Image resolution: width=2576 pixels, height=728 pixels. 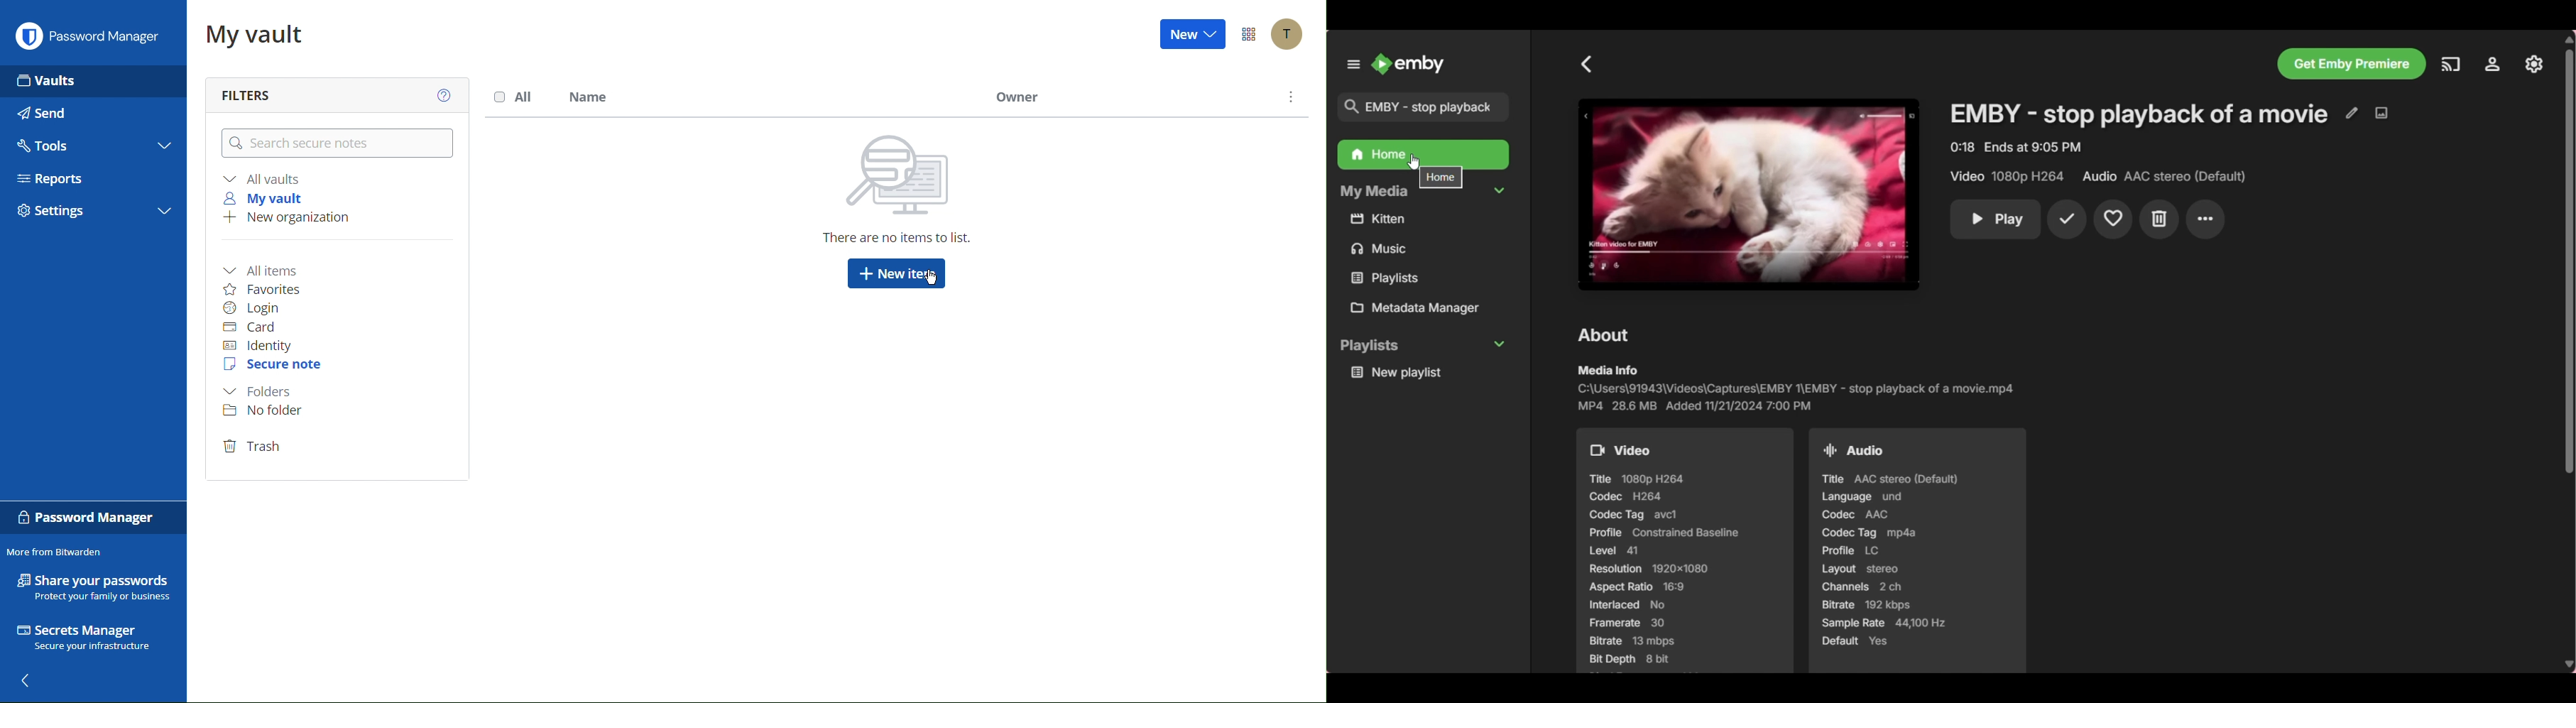 I want to click on More, so click(x=1292, y=96).